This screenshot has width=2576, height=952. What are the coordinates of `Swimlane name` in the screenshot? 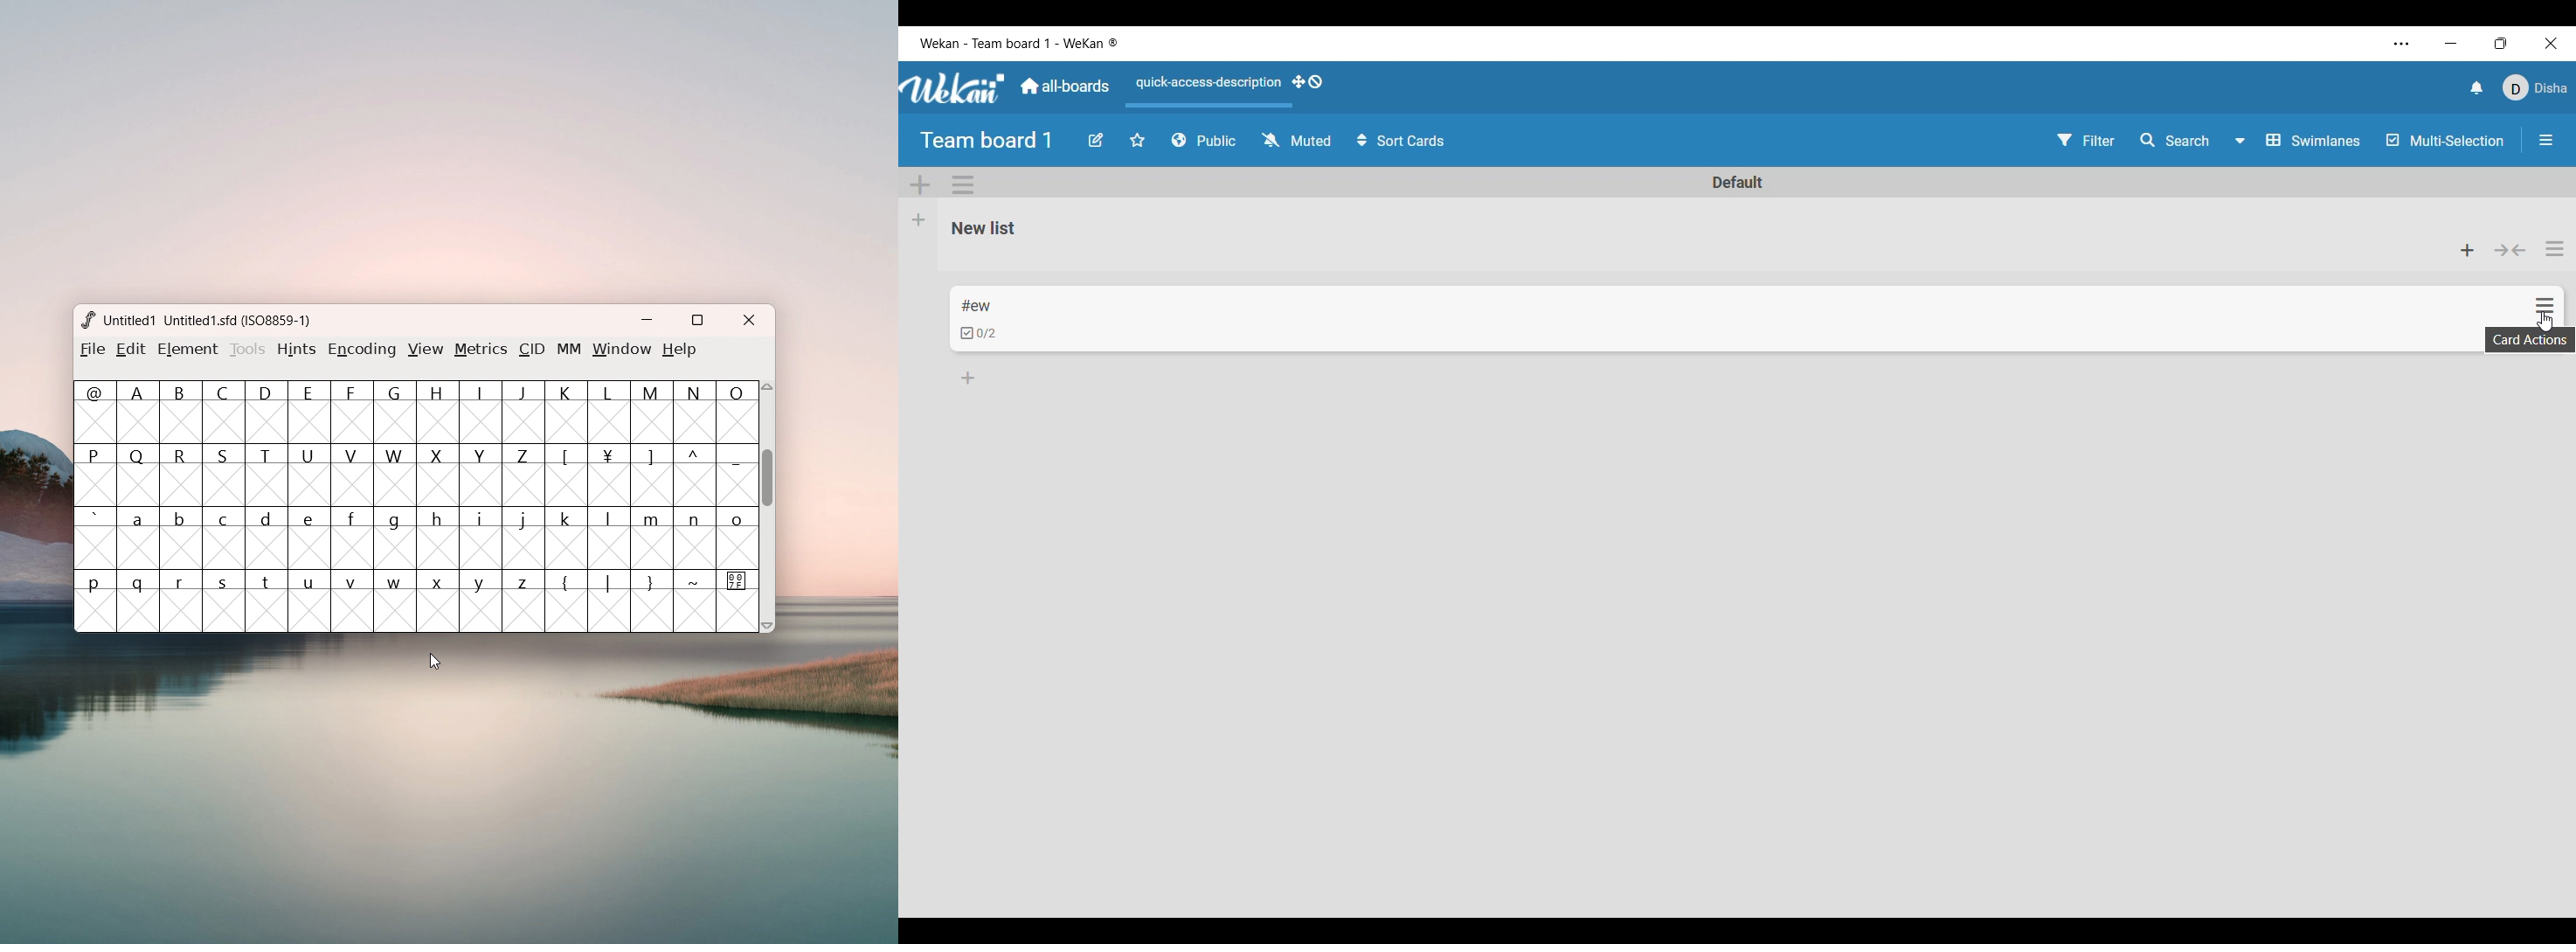 It's located at (1738, 182).